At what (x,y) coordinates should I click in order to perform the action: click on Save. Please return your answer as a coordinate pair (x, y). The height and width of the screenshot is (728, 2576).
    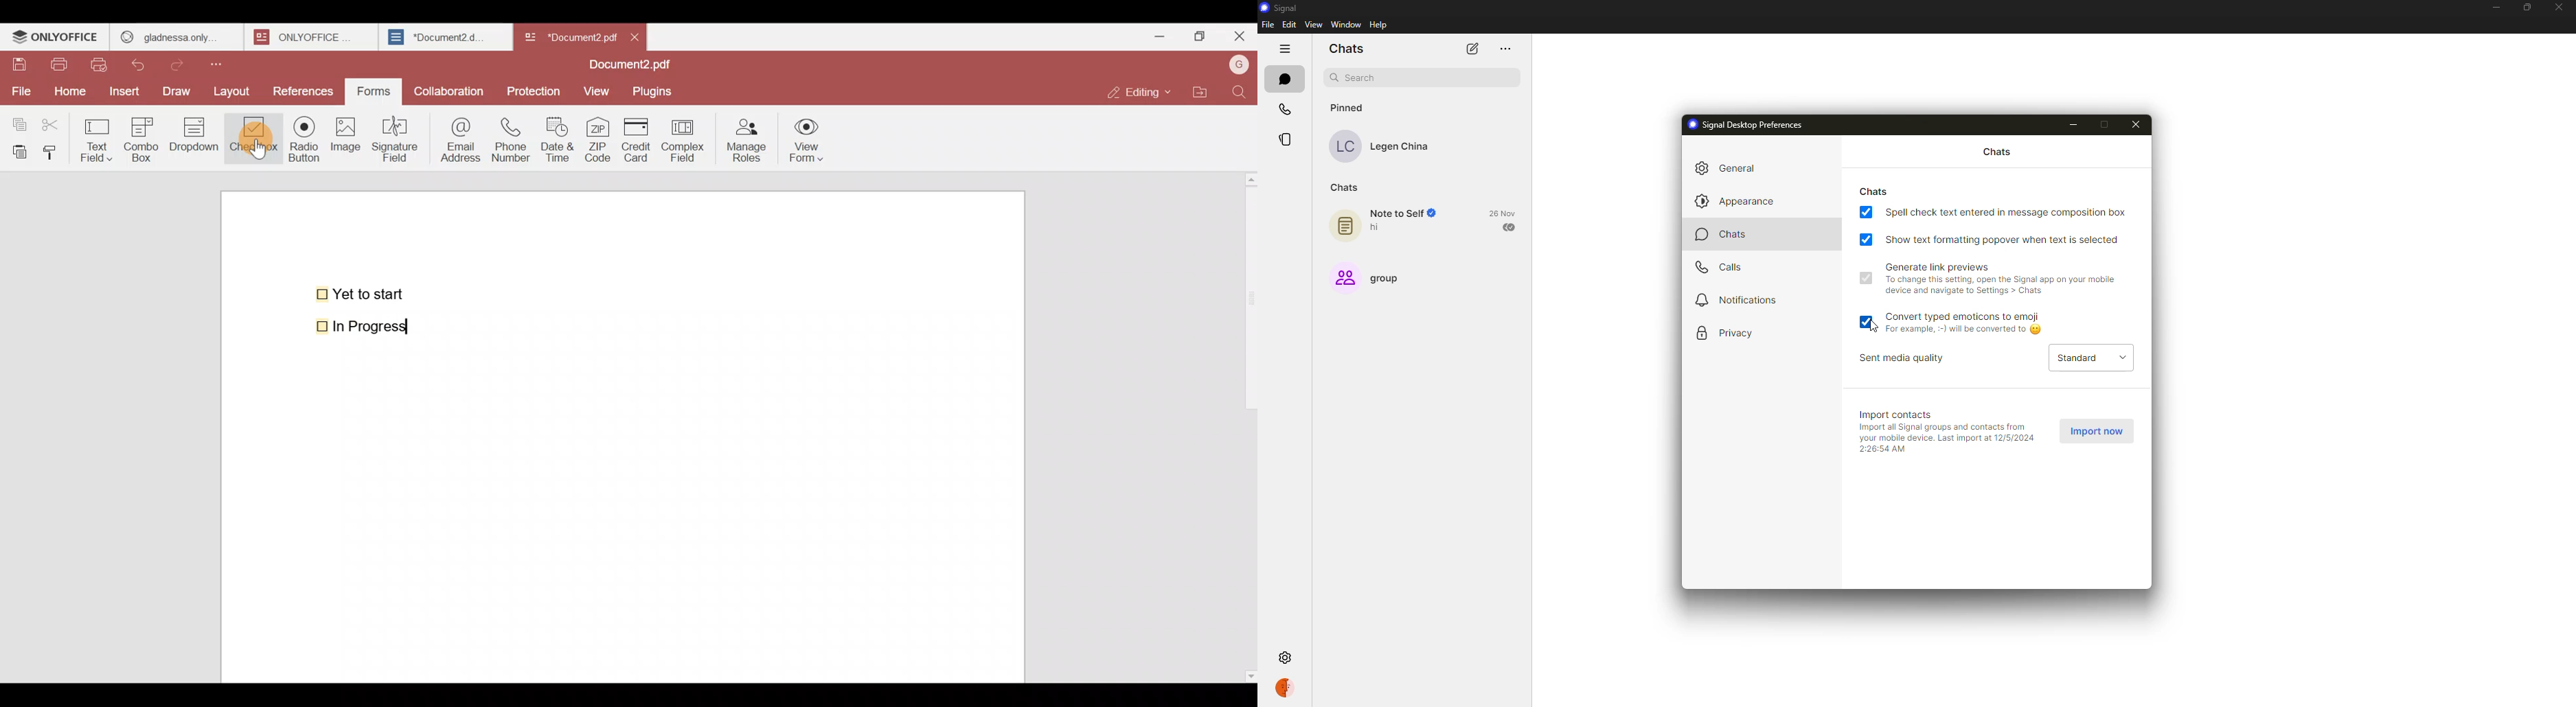
    Looking at the image, I should click on (19, 65).